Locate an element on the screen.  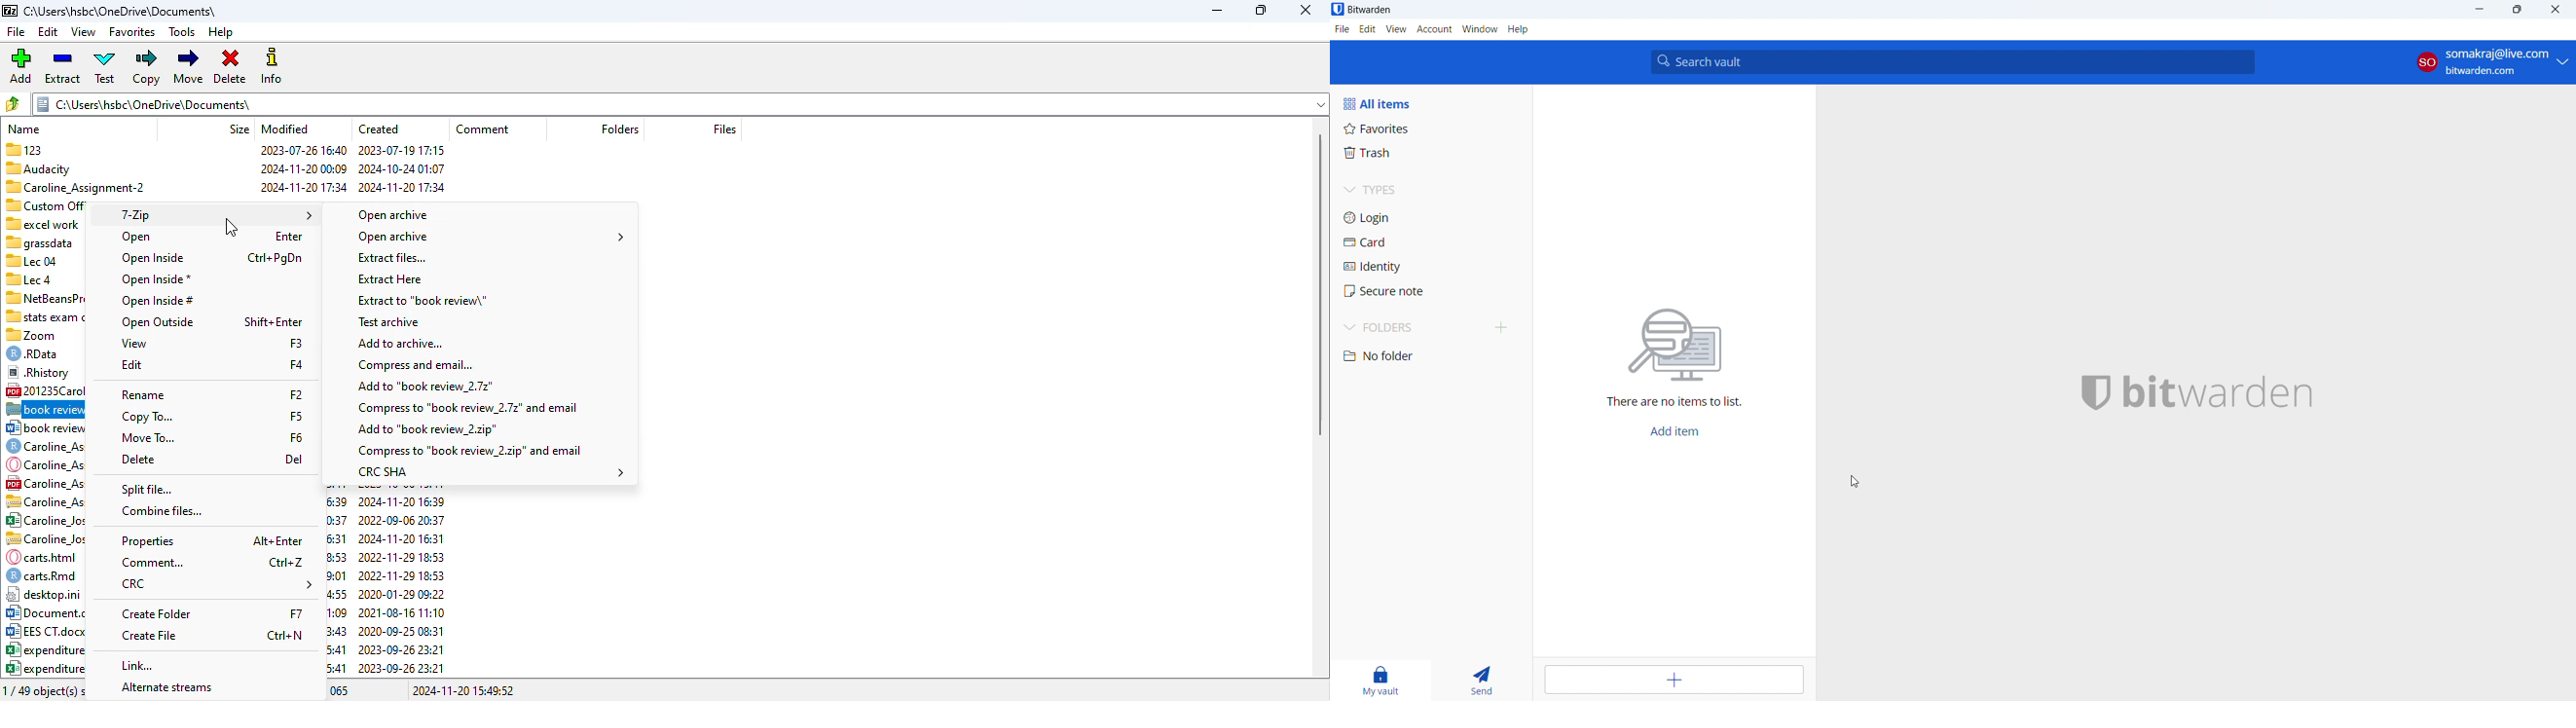
shortcut for comment is located at coordinates (286, 562).